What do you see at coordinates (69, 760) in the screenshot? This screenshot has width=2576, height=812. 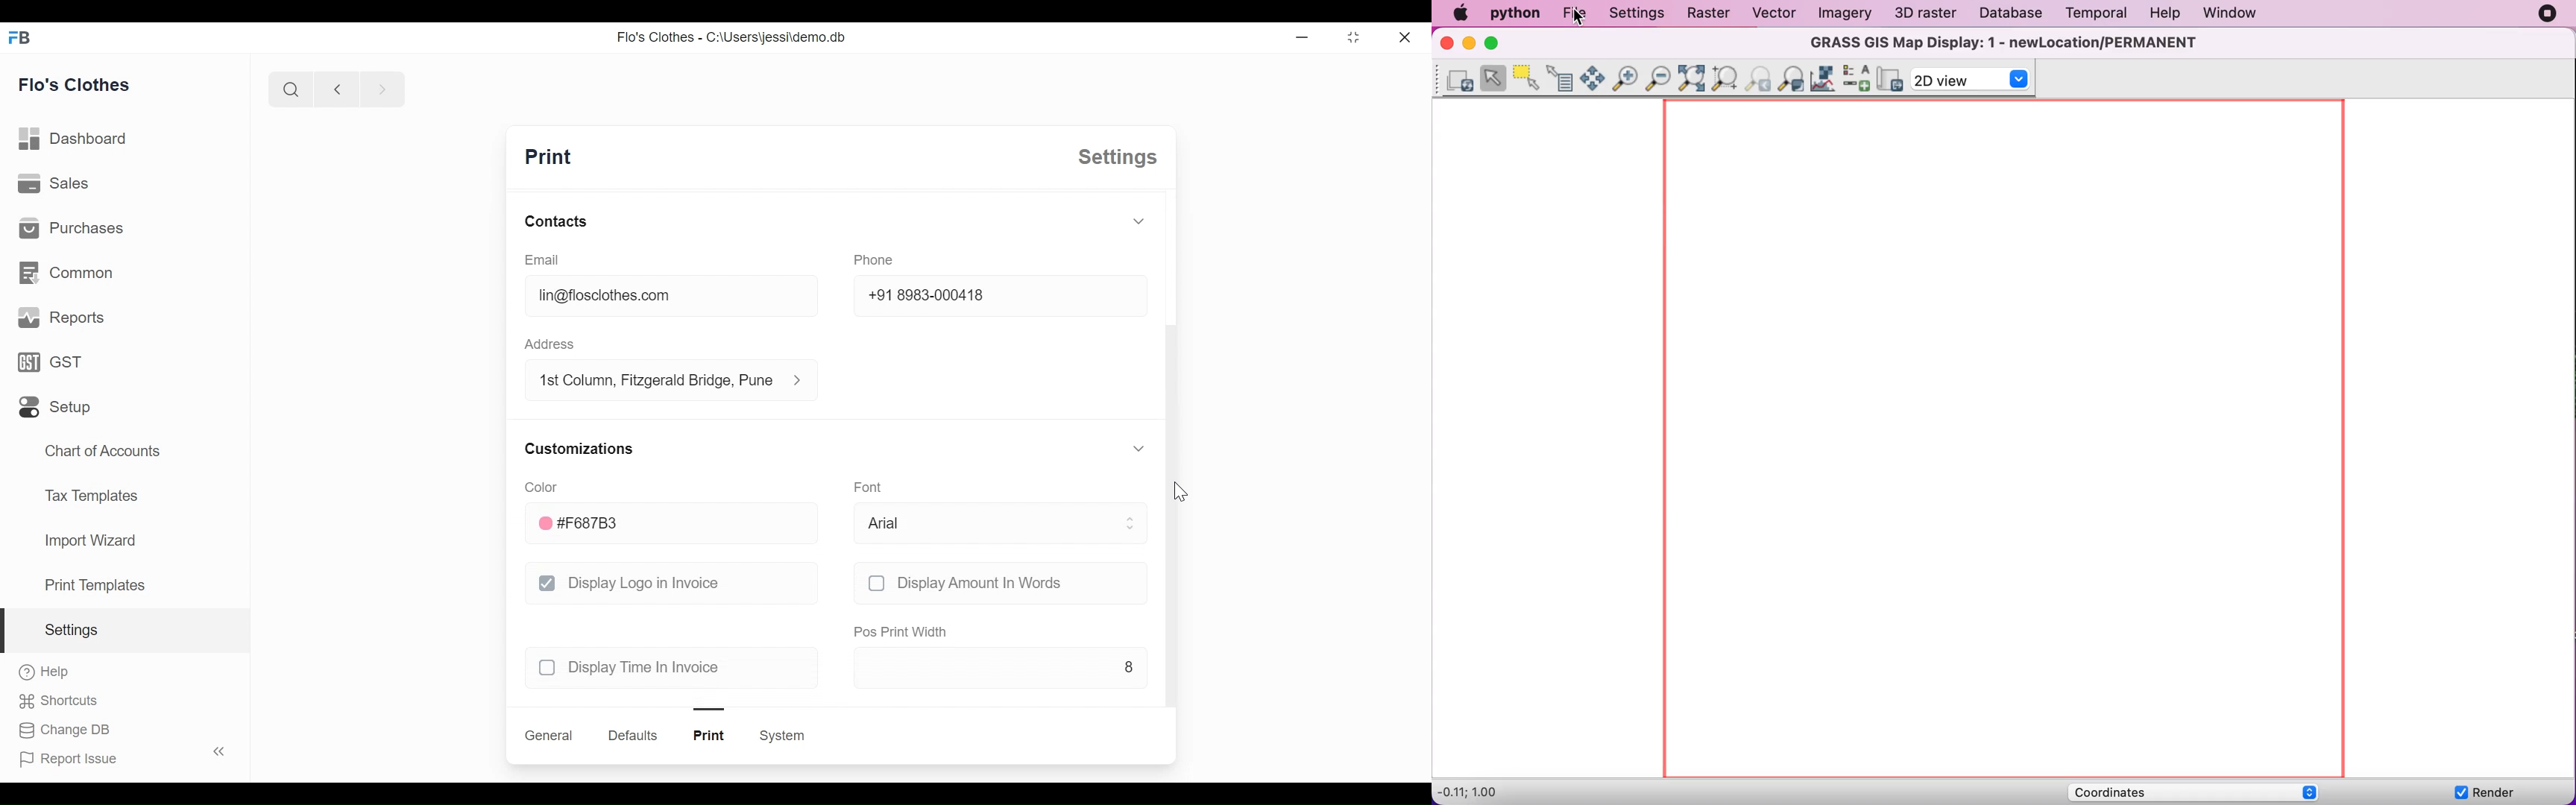 I see `report issue` at bounding box center [69, 760].